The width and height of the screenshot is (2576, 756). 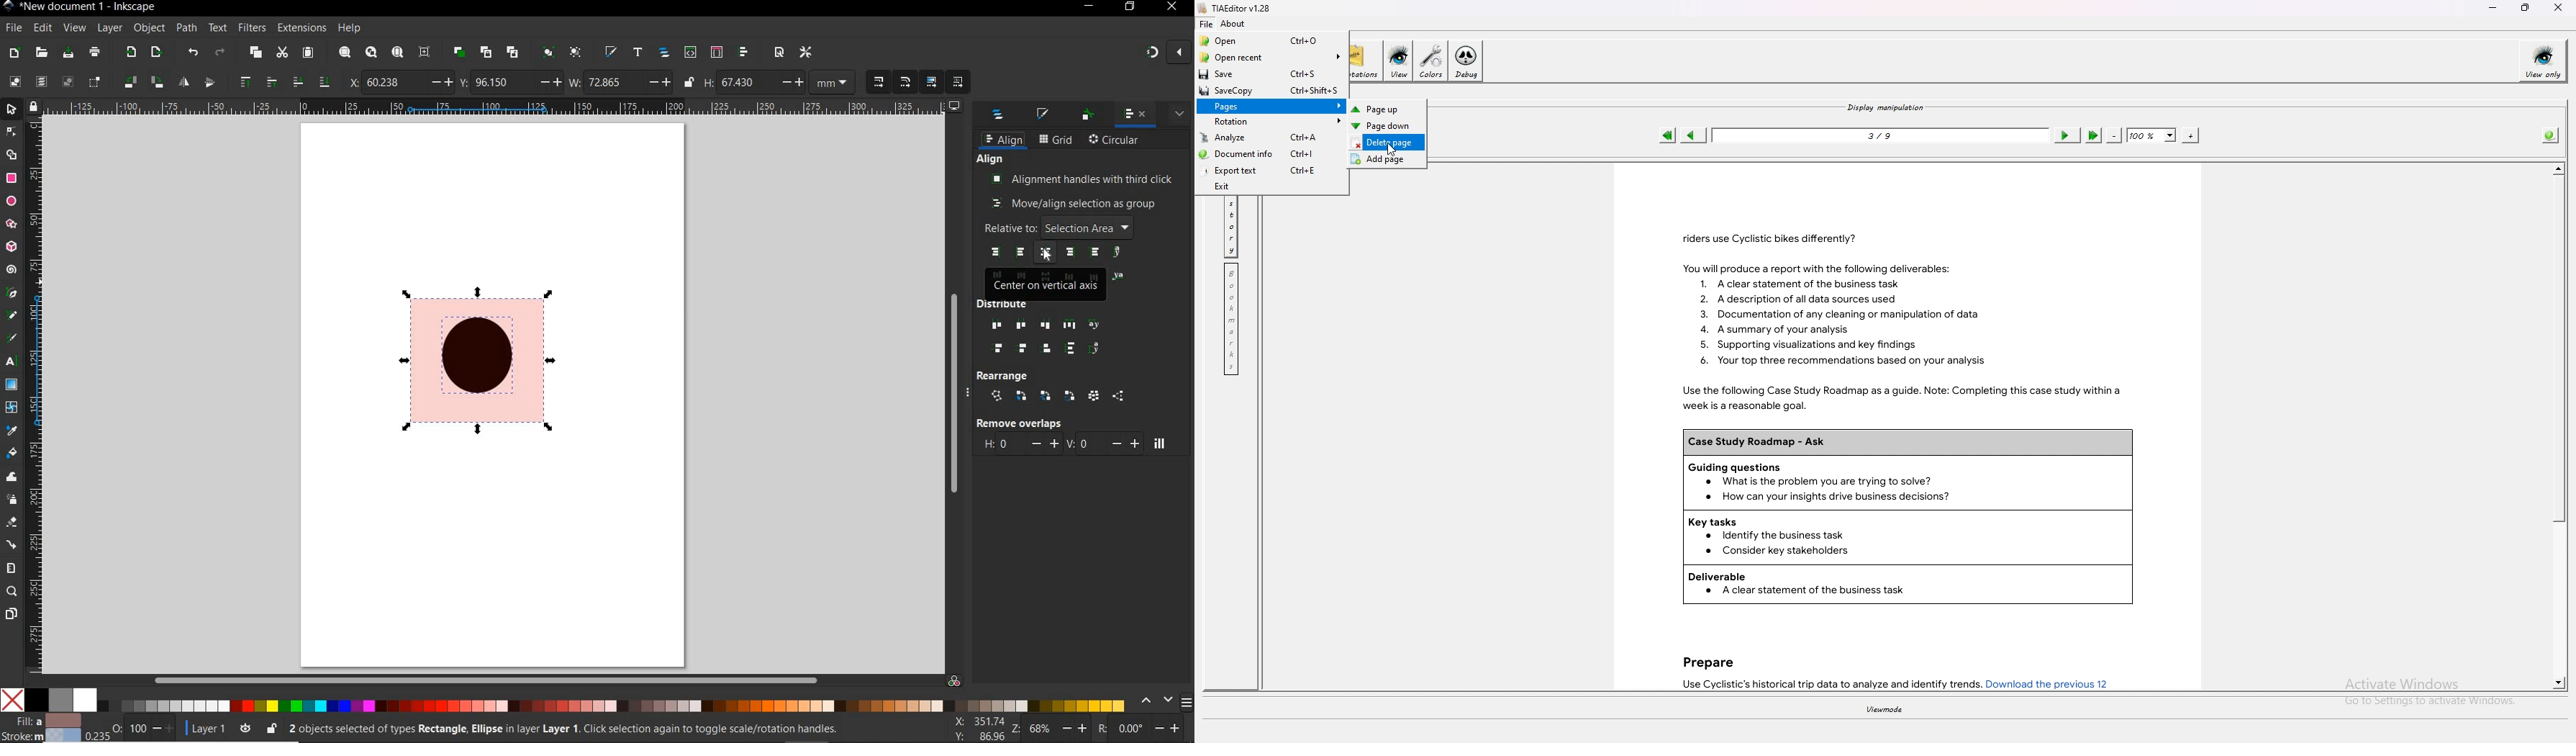 I want to click on xy coordinates, so click(x=984, y=729).